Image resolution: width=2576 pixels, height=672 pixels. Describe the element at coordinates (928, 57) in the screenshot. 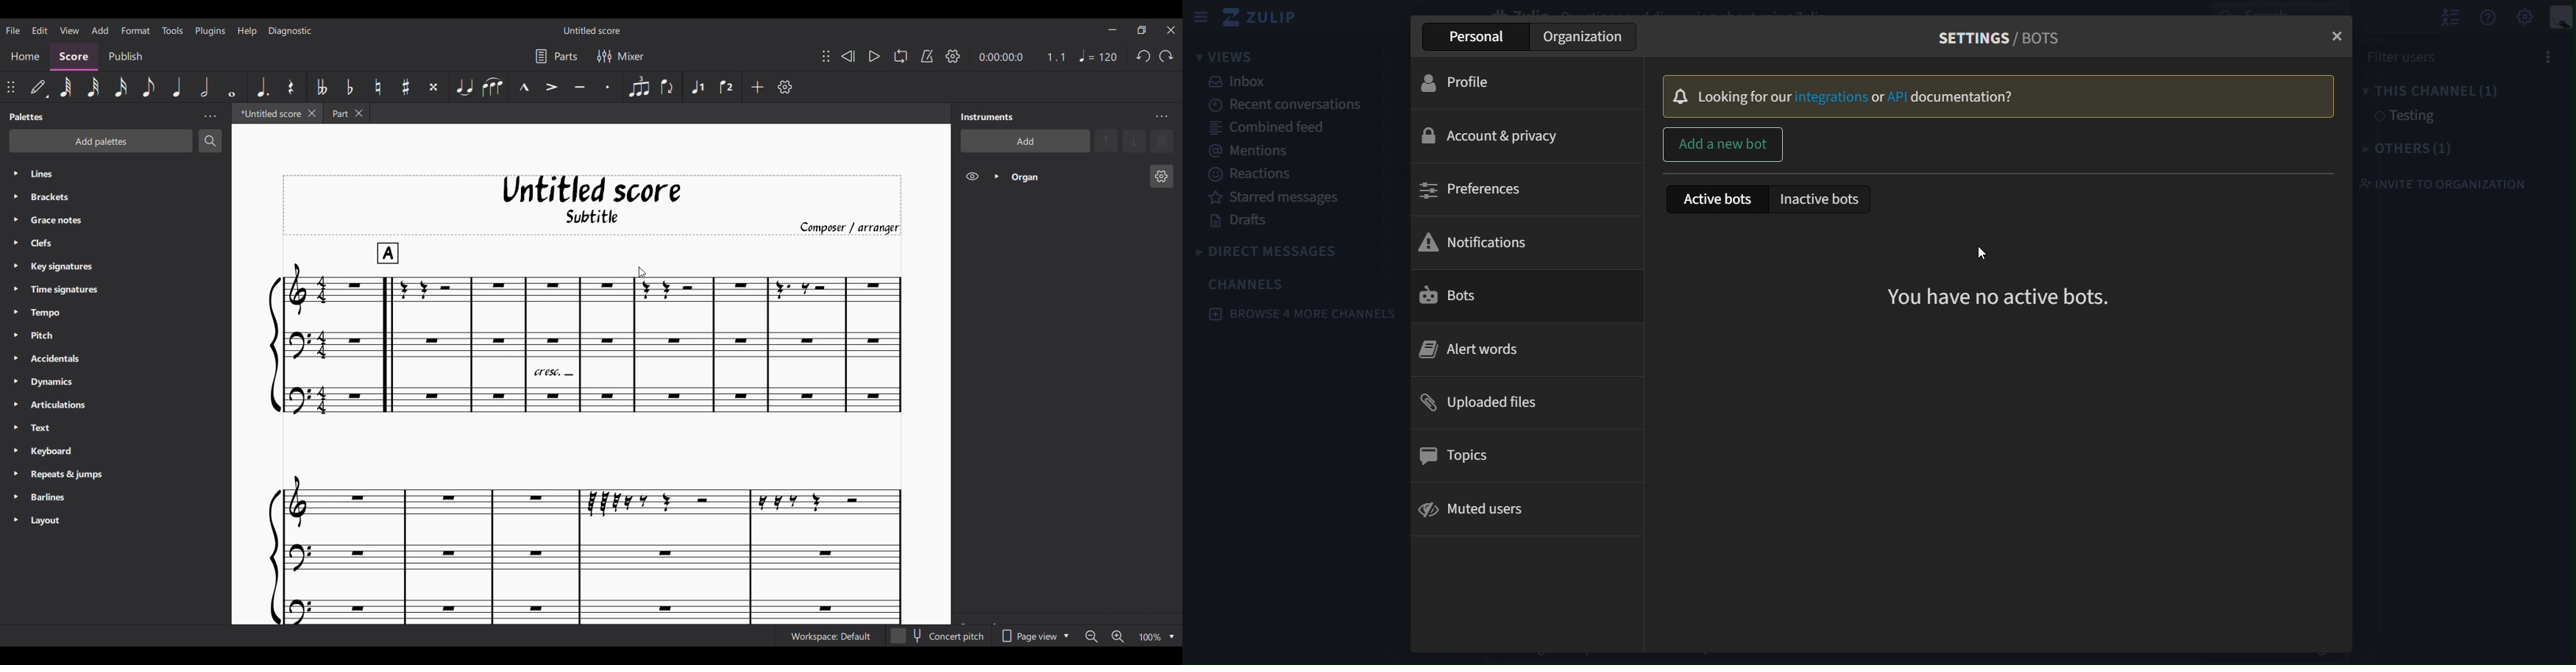

I see `Metronome` at that location.